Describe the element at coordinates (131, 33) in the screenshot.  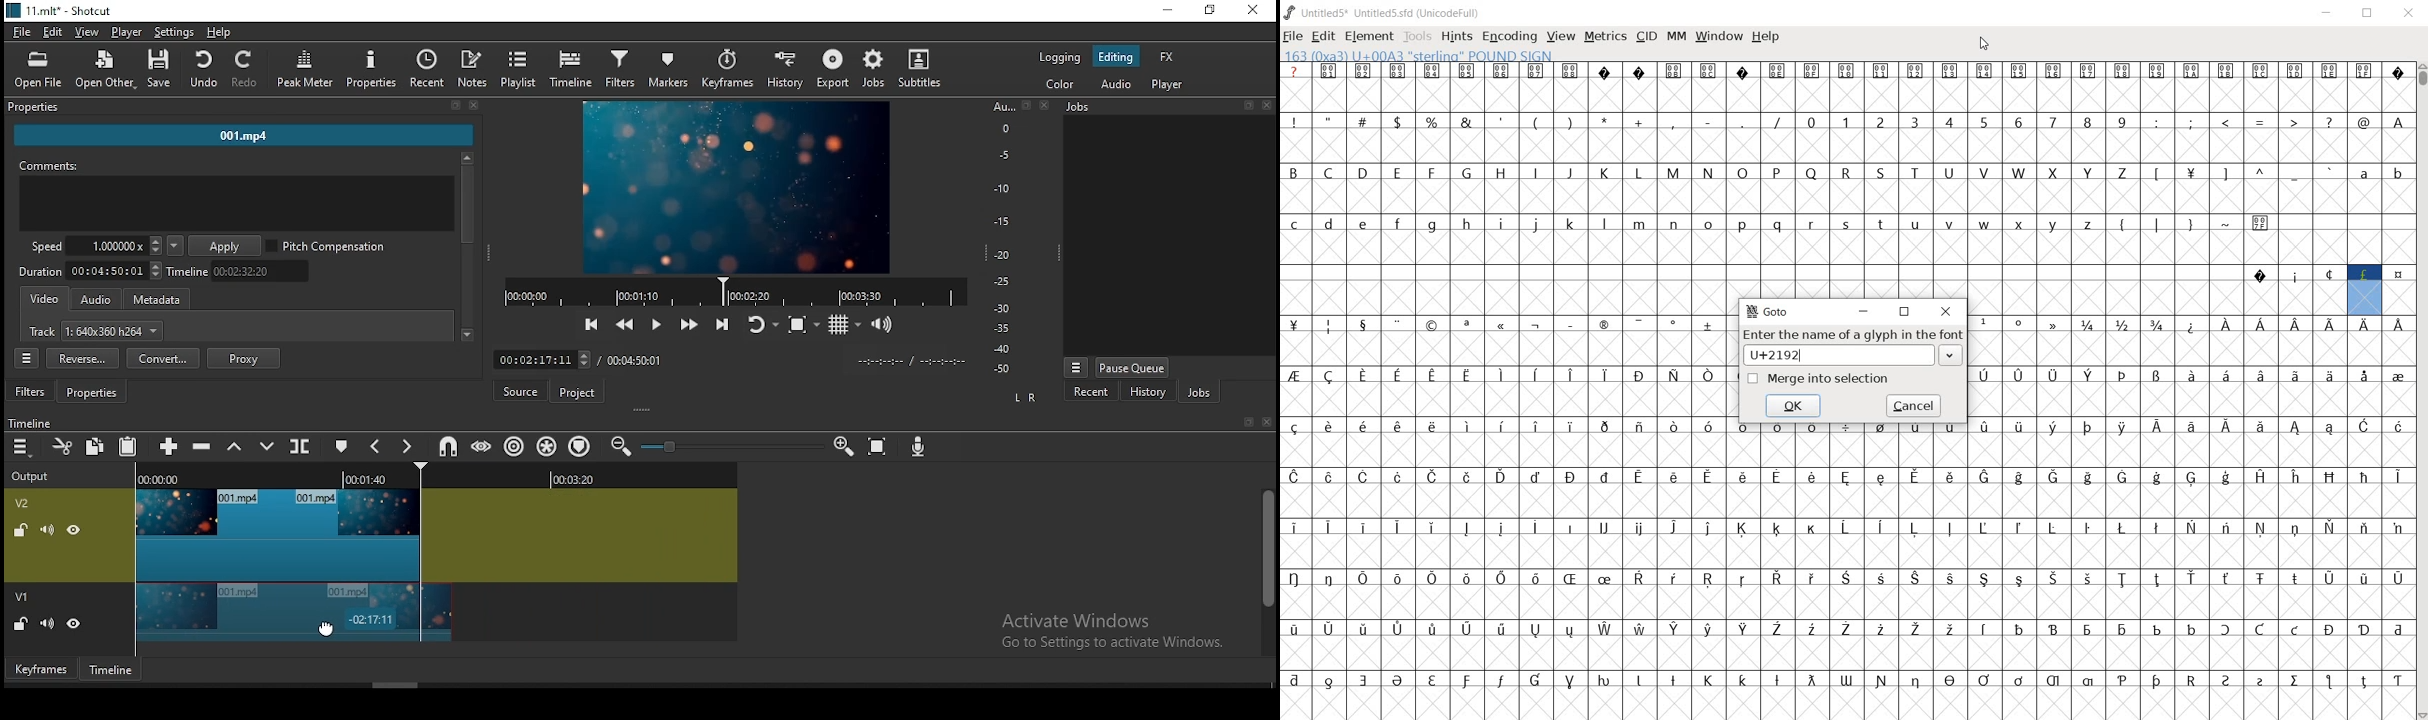
I see `player` at that location.